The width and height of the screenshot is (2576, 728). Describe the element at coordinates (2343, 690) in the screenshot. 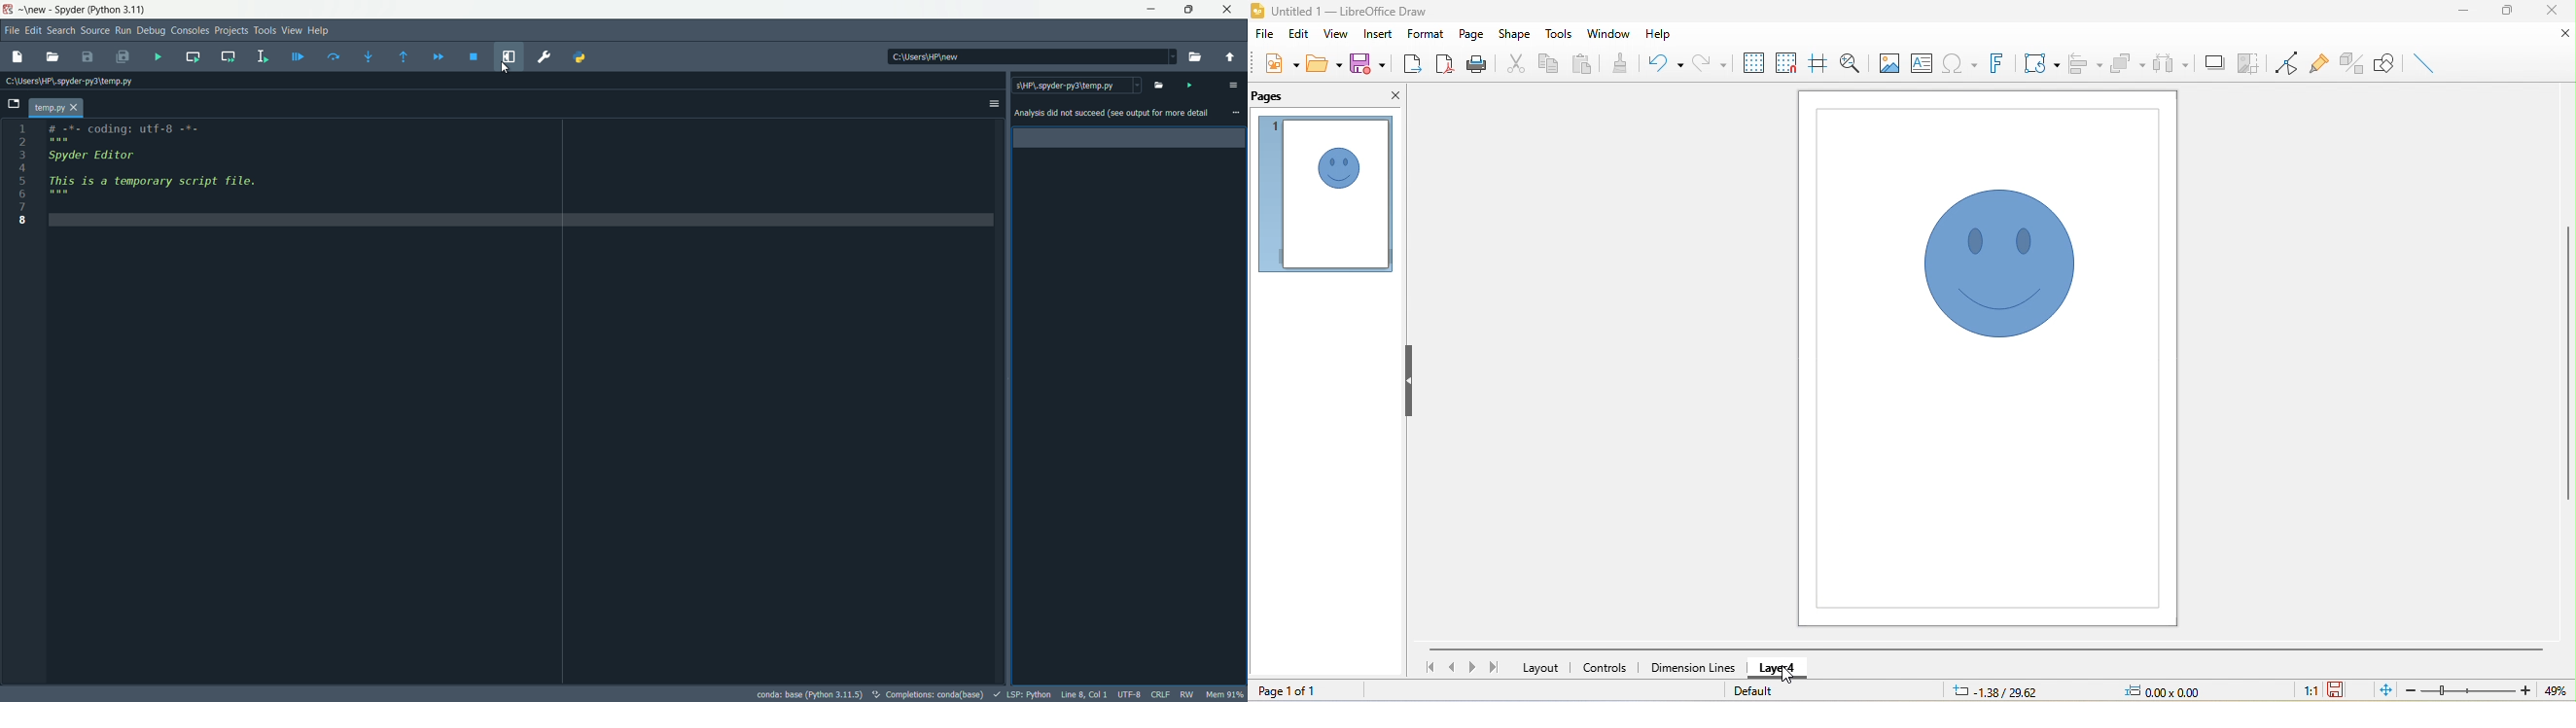

I see `the document has not been modified since the last save ` at that location.